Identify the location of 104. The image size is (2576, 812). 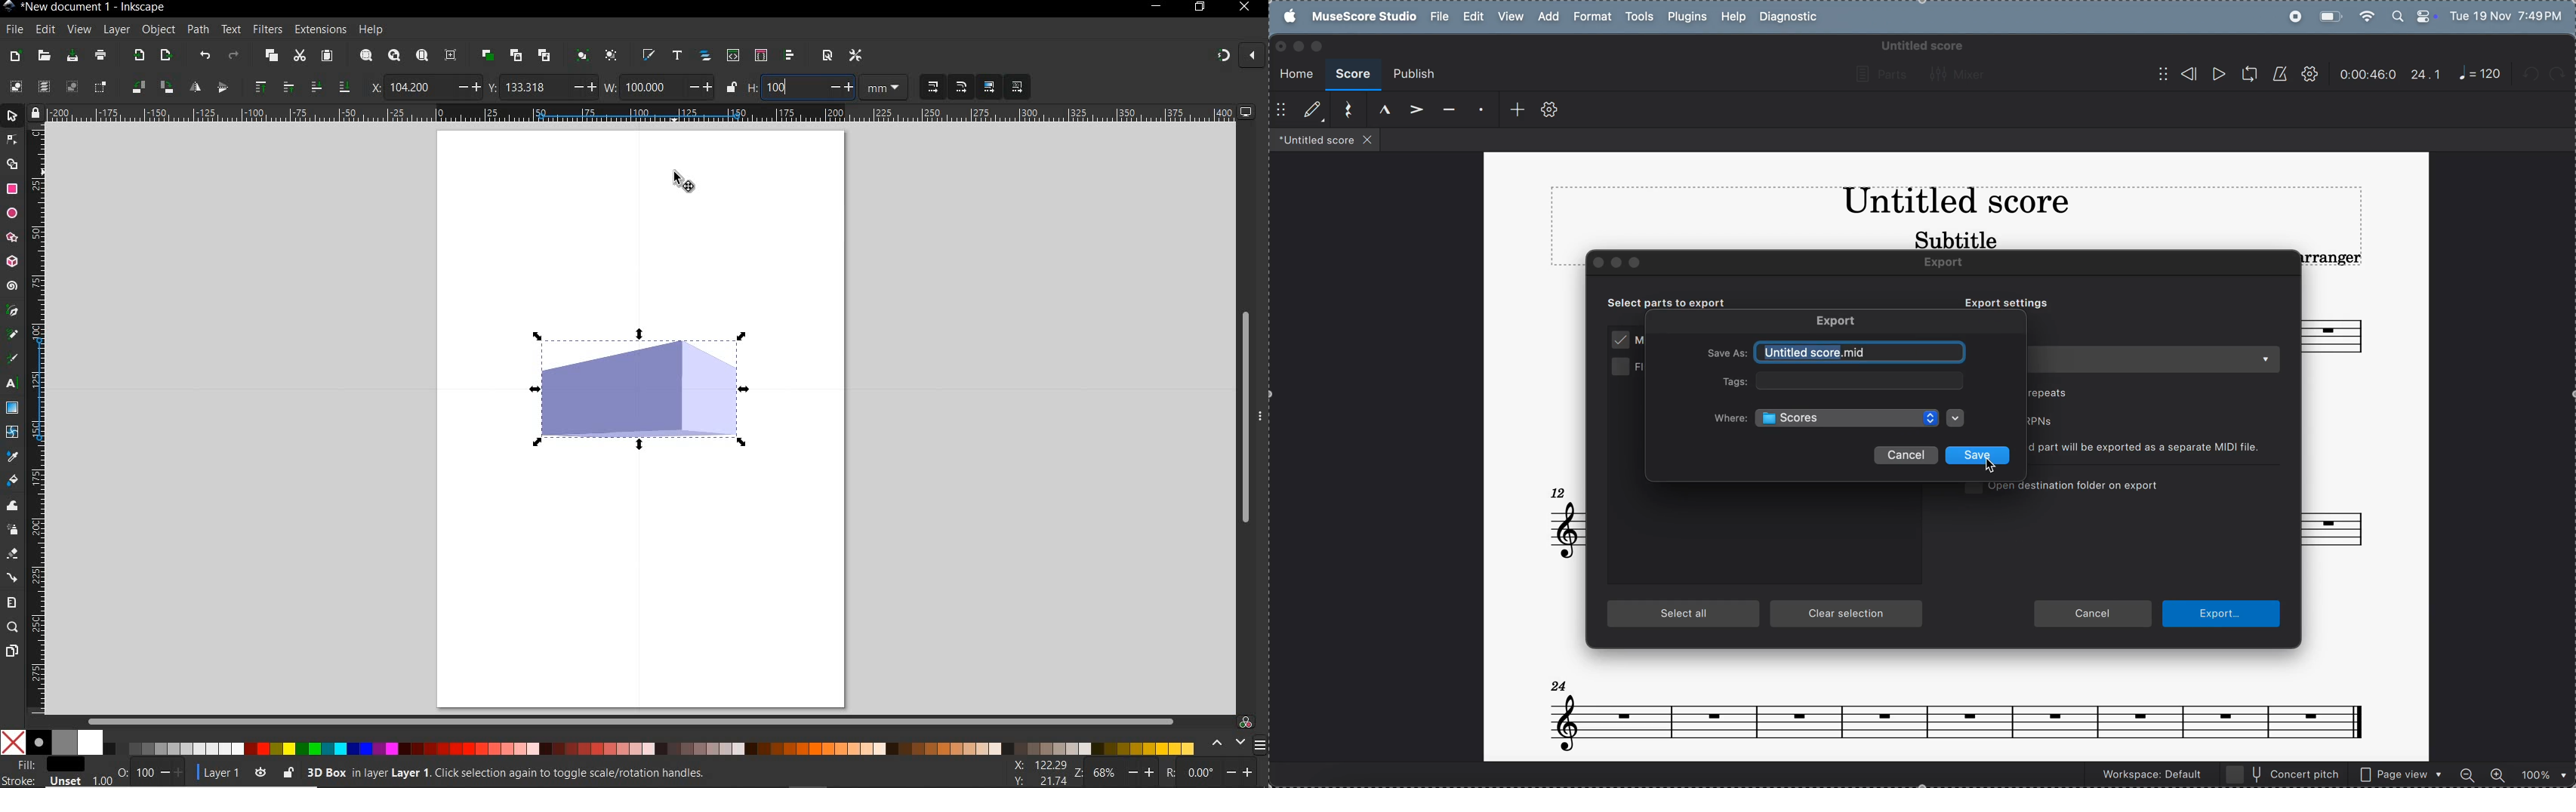
(419, 88).